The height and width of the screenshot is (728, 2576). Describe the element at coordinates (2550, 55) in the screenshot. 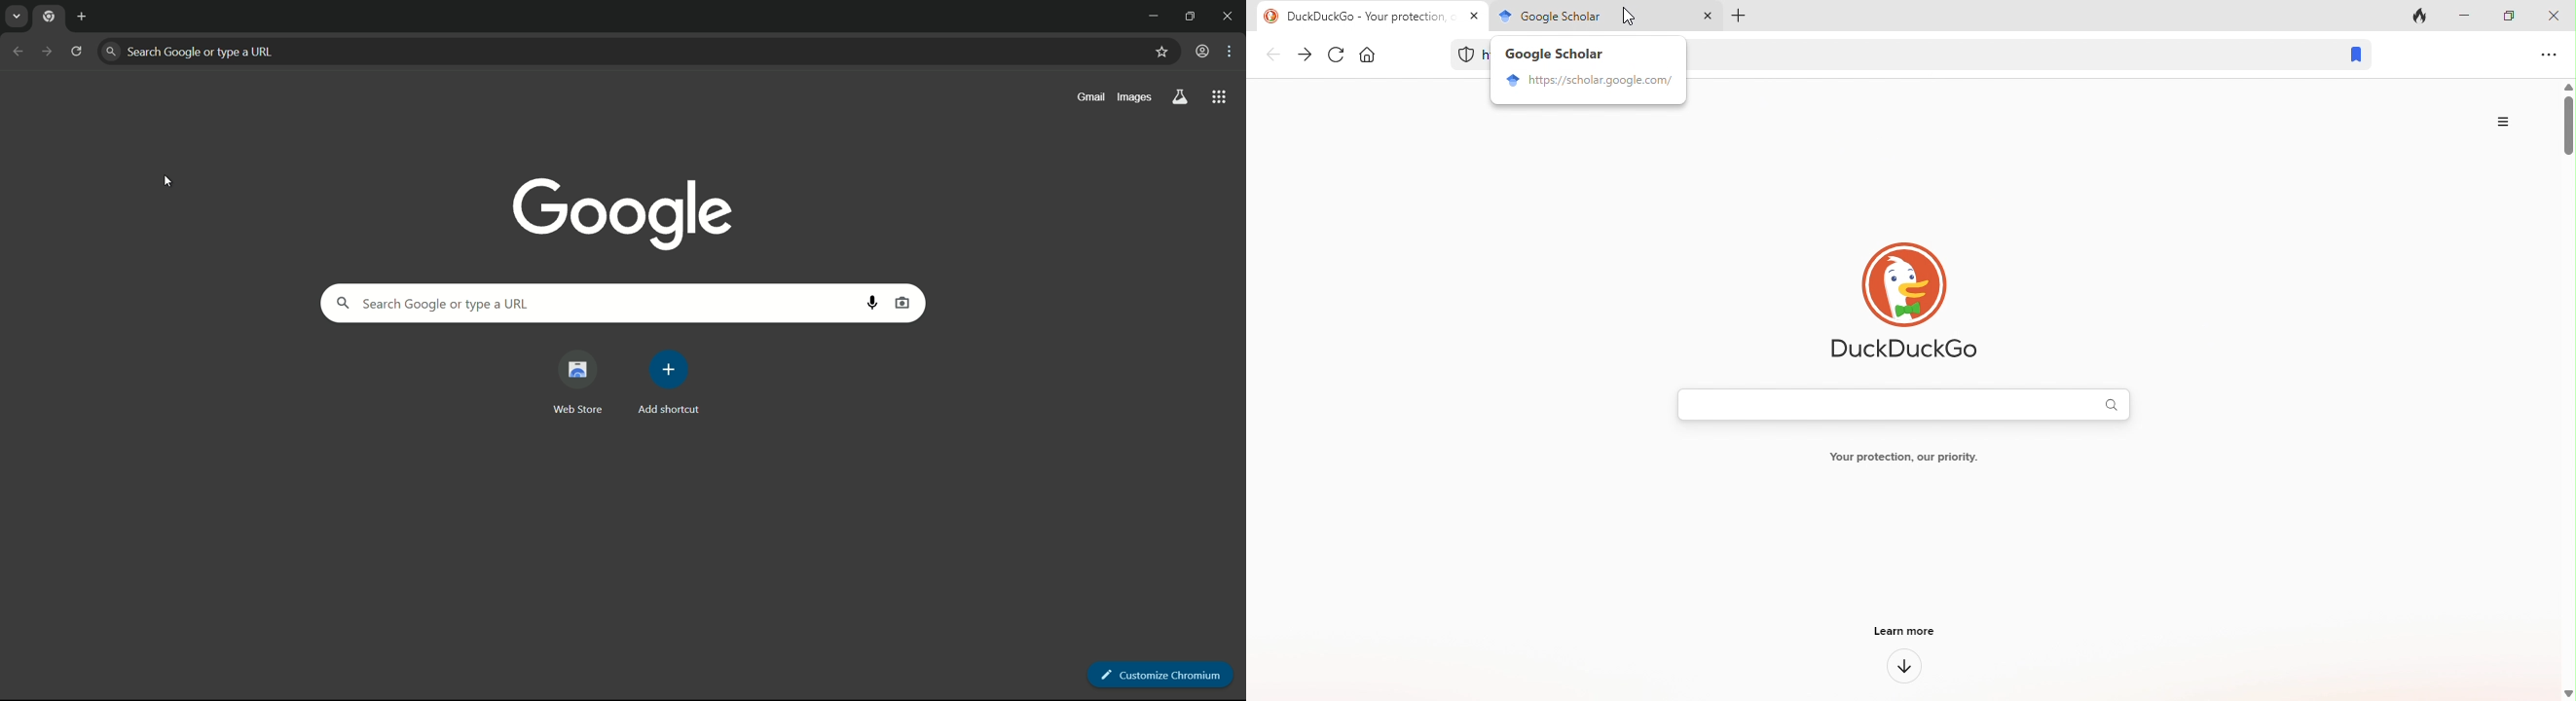

I see `options` at that location.